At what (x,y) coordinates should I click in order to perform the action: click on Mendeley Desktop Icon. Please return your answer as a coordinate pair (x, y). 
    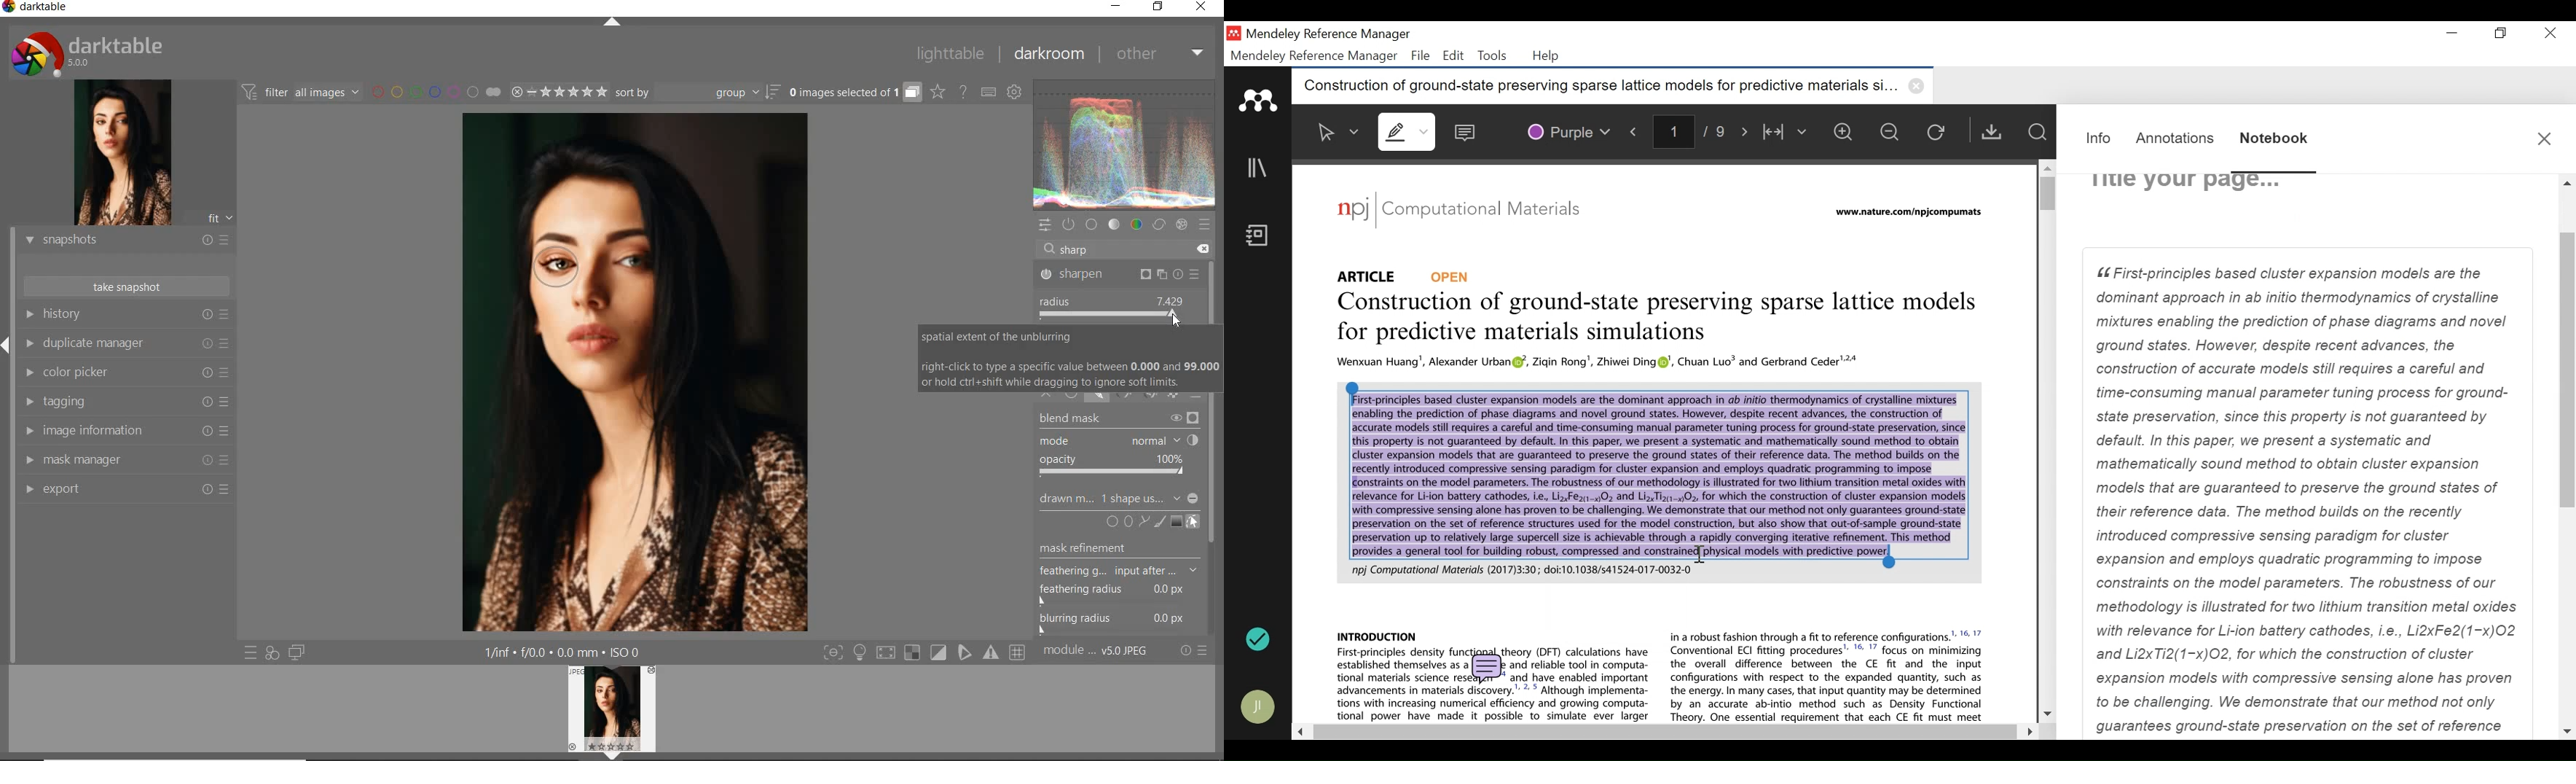
    Looking at the image, I should click on (1235, 34).